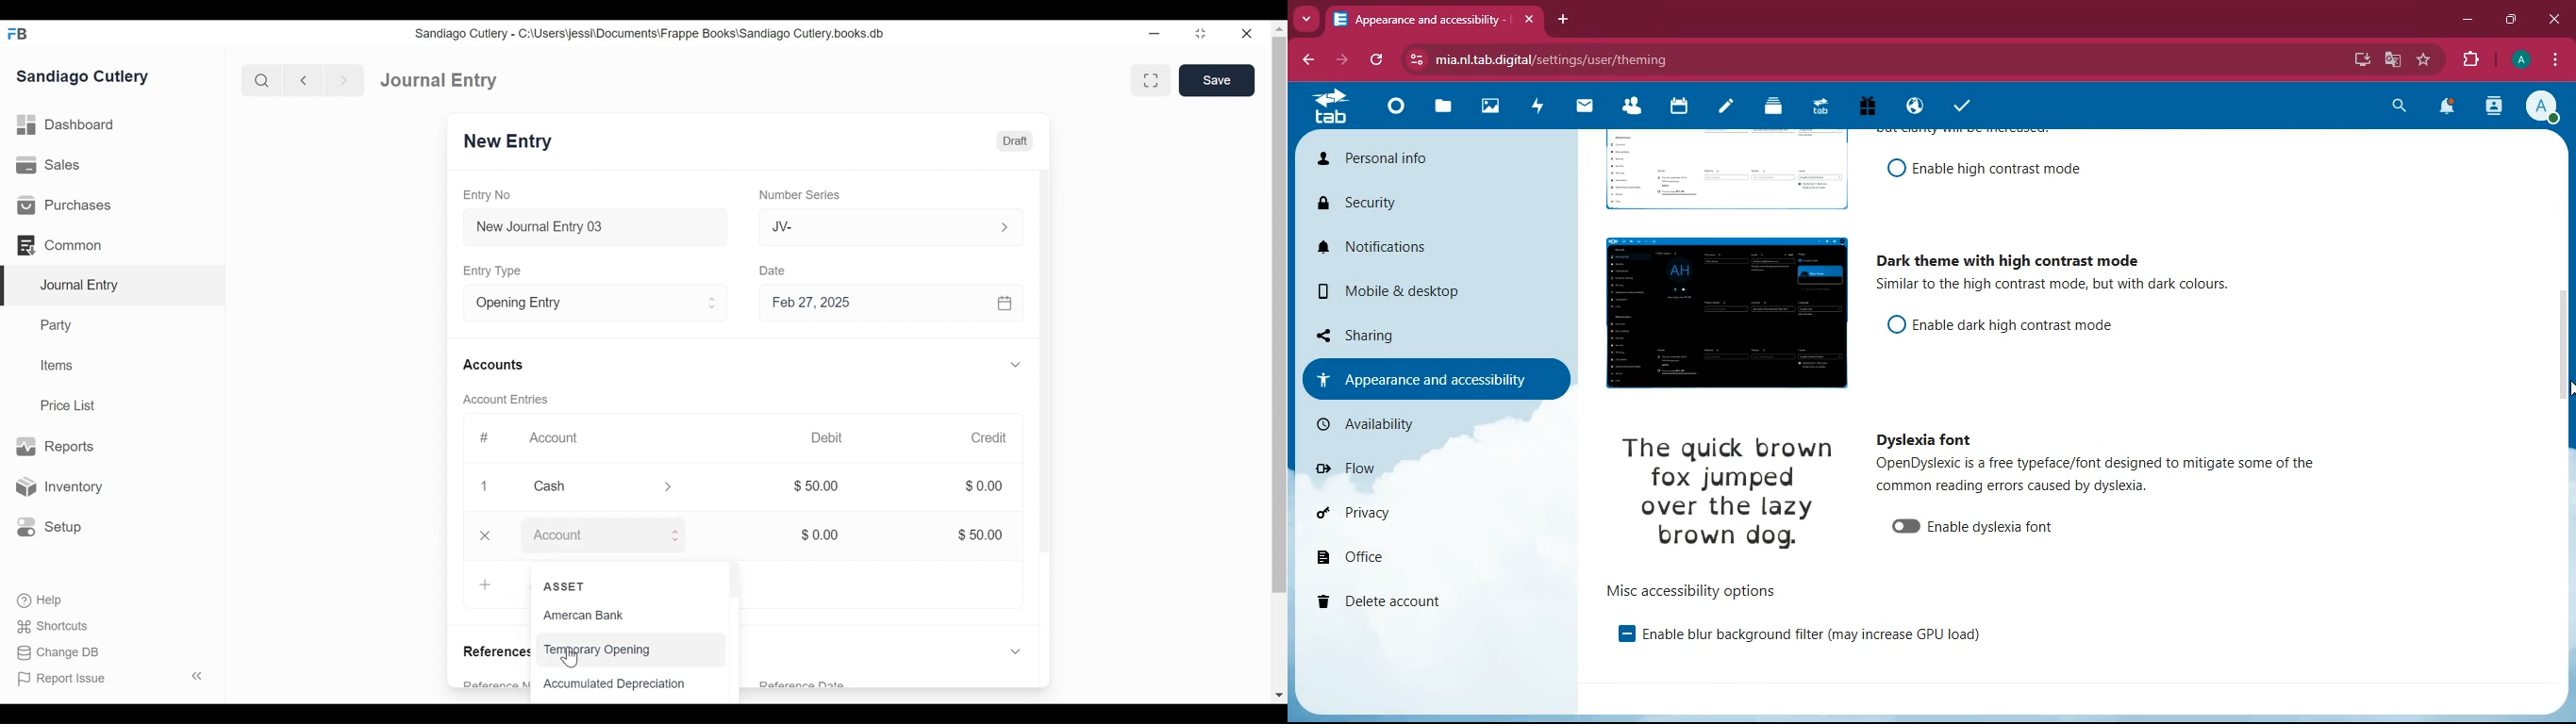 This screenshot has height=728, width=2576. Describe the element at coordinates (1279, 314) in the screenshot. I see `Vertical Scroll bar` at that location.